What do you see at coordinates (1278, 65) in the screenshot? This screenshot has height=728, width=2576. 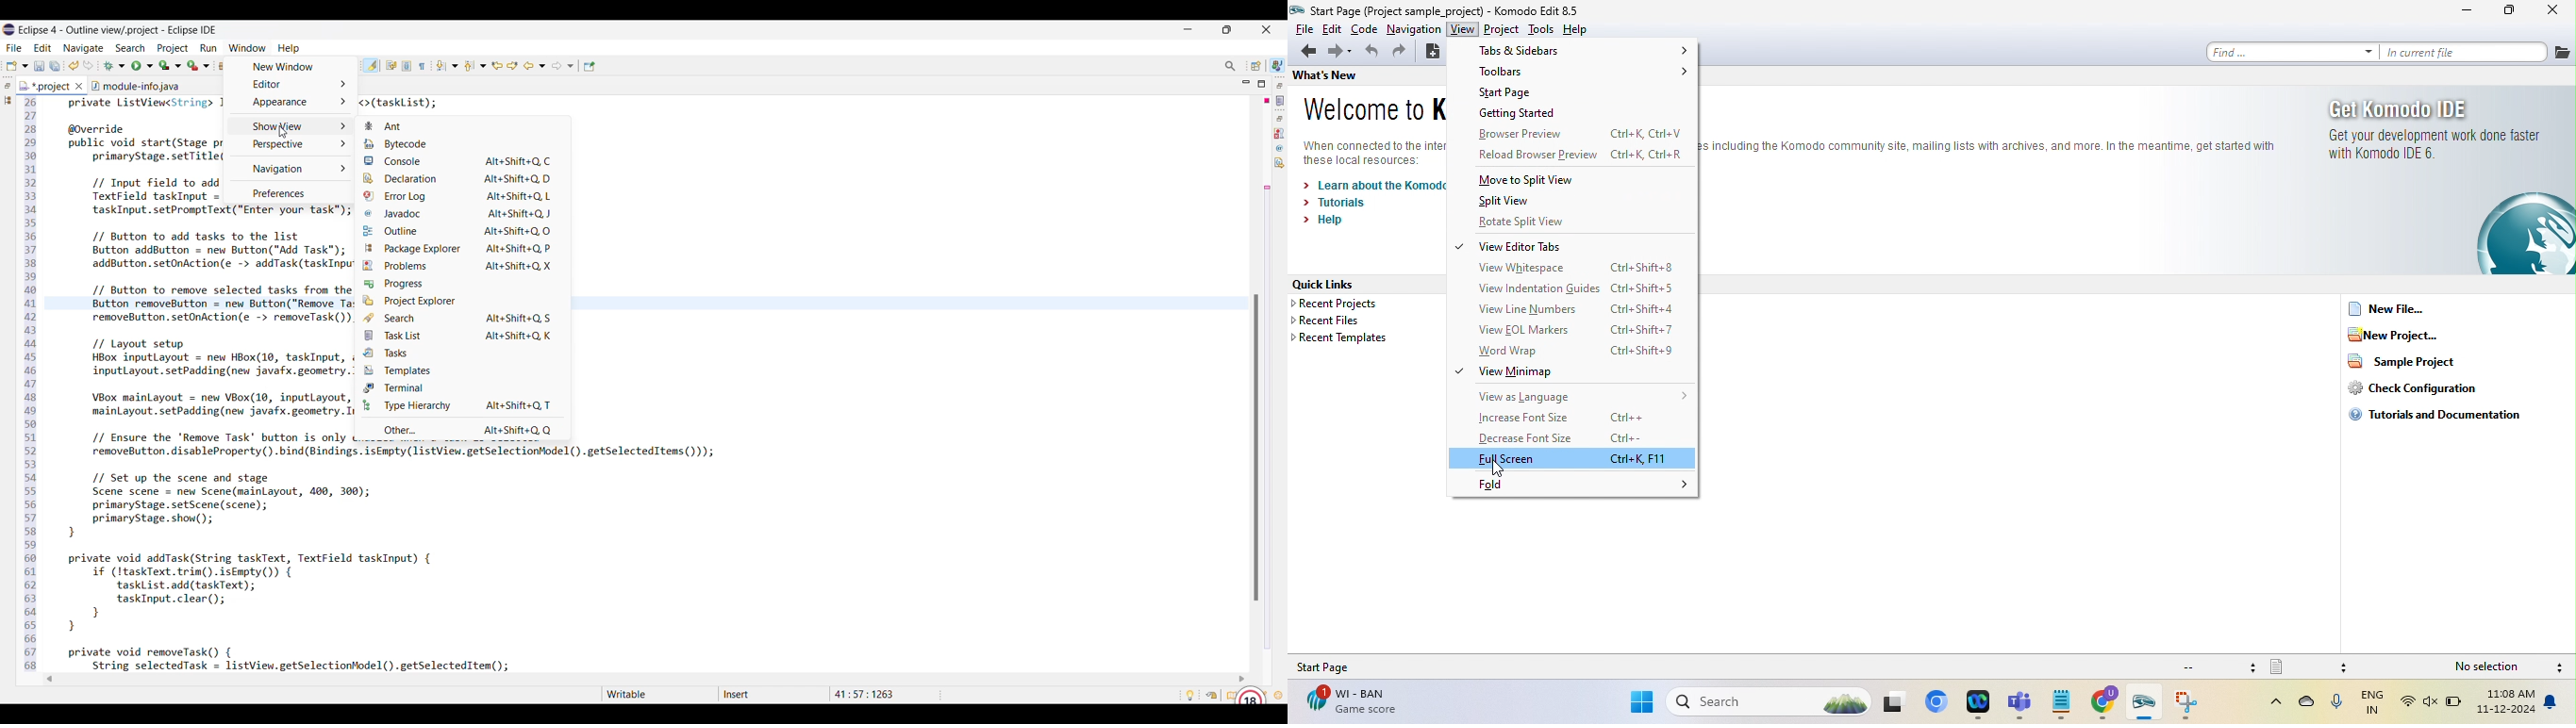 I see `Current perspective` at bounding box center [1278, 65].